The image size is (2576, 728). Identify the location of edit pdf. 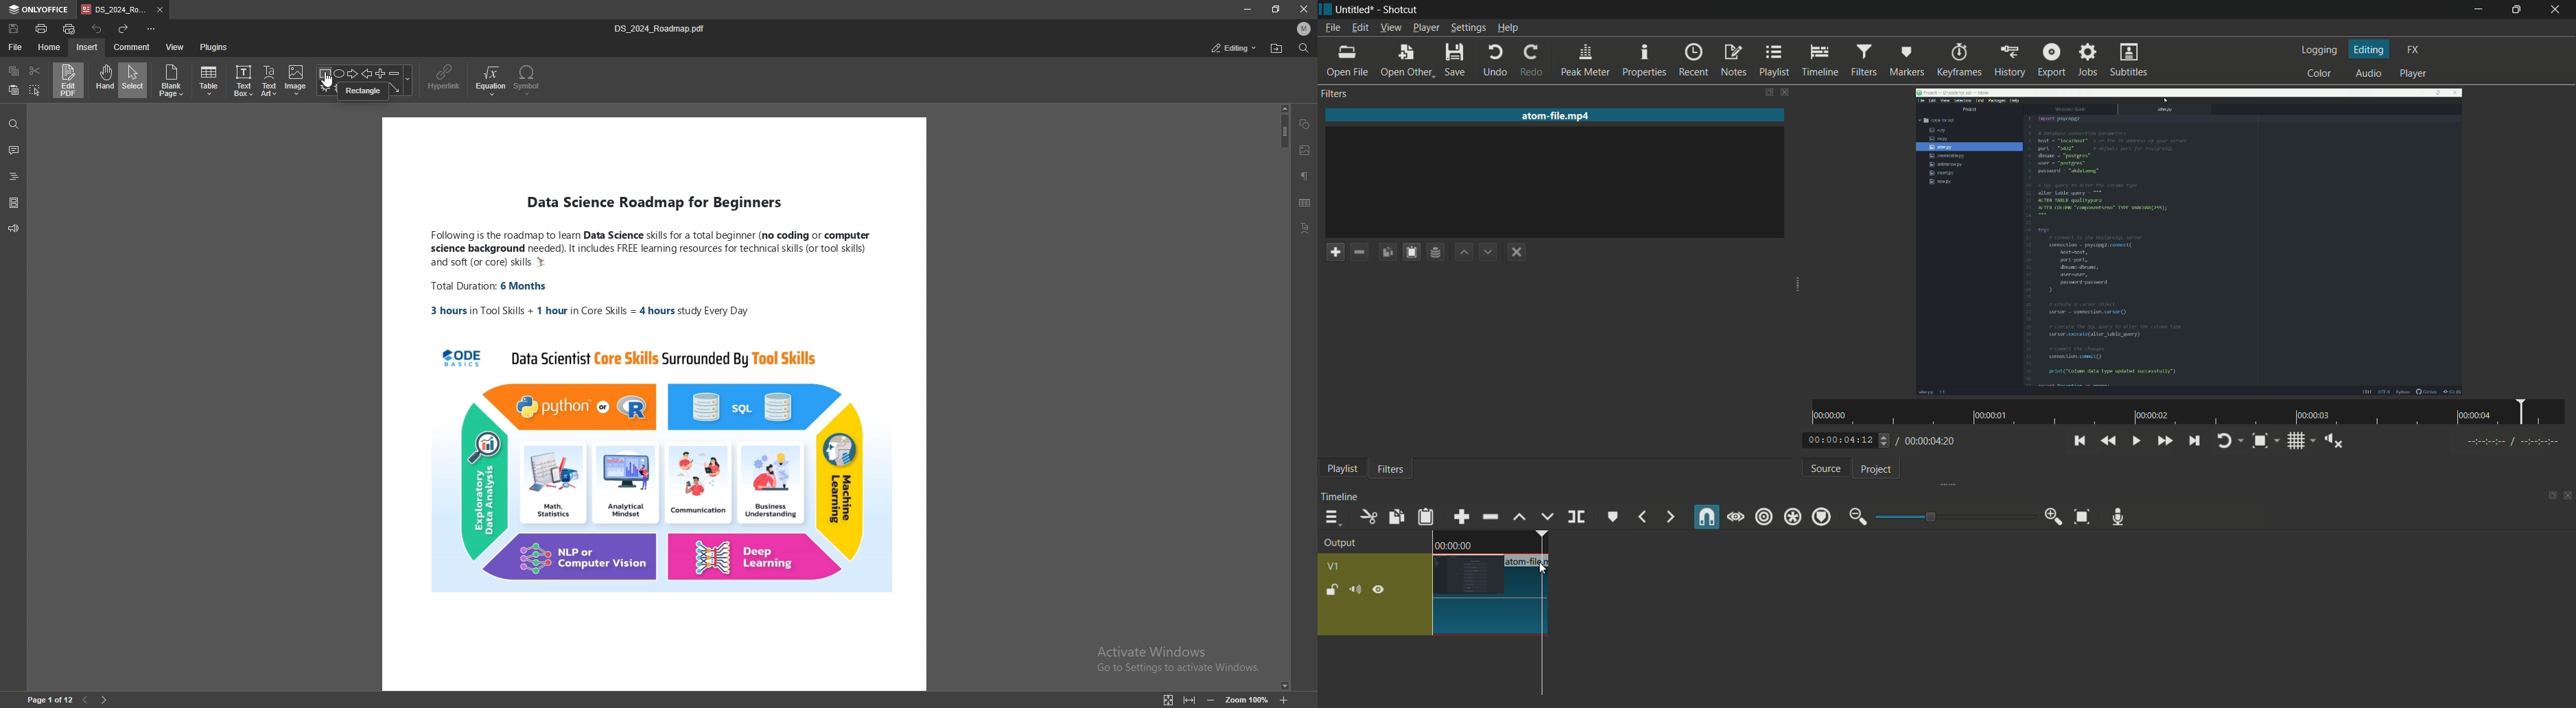
(69, 80).